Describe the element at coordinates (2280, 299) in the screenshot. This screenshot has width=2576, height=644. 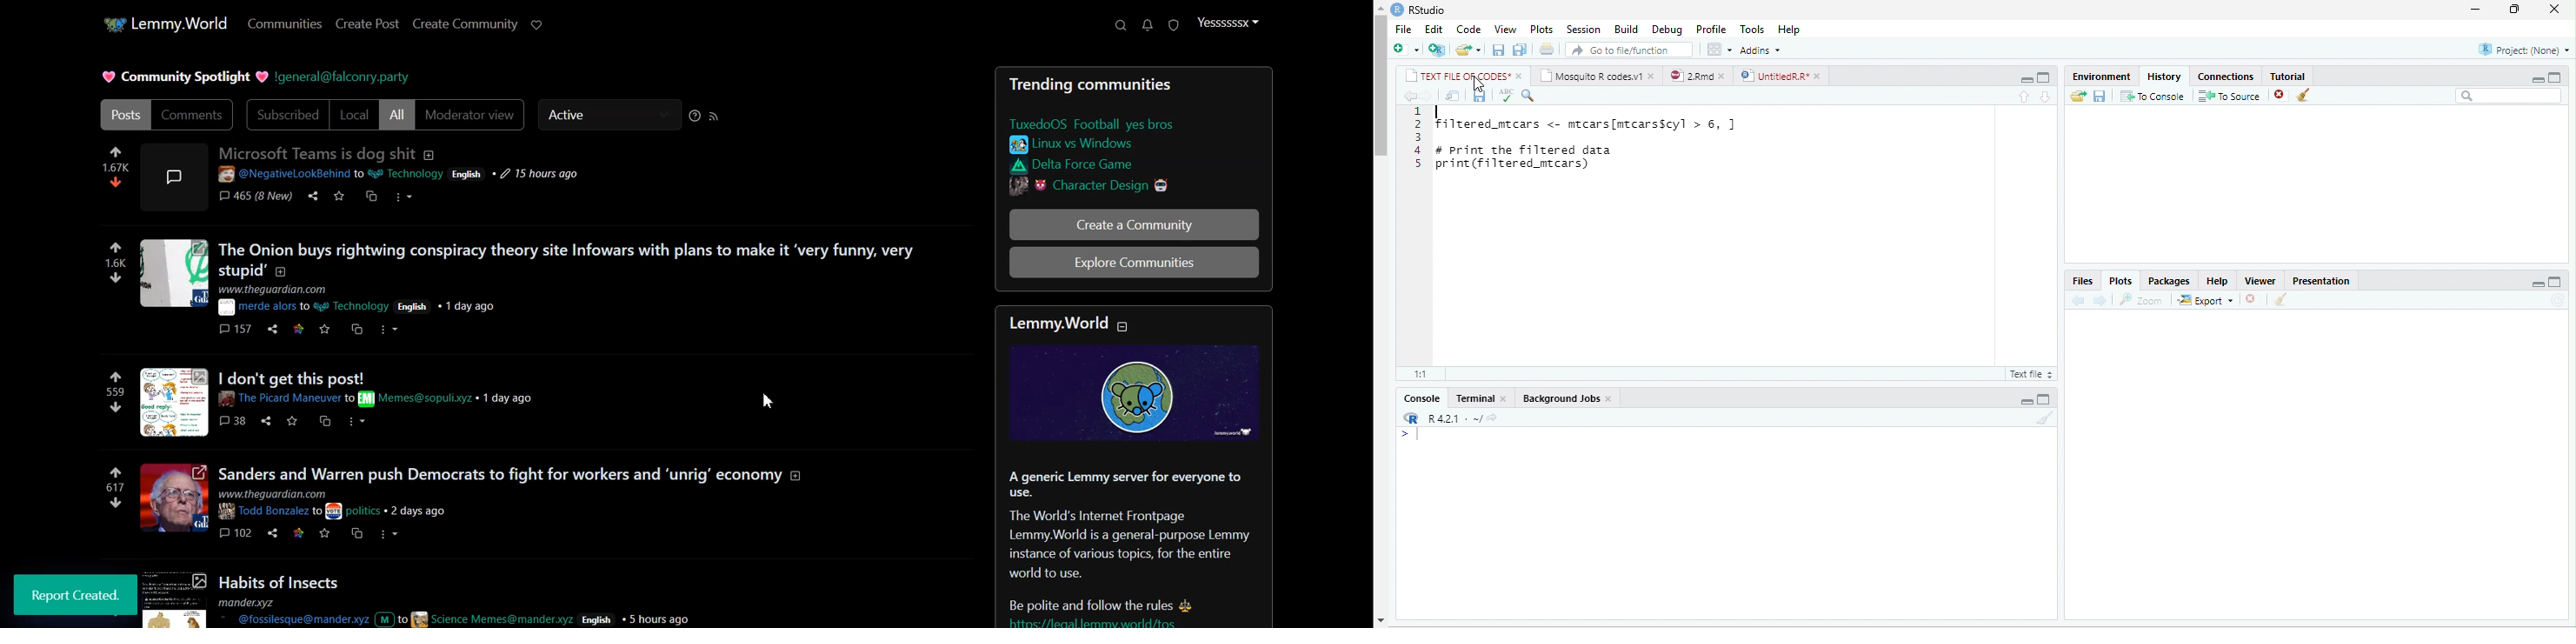
I see `clear` at that location.